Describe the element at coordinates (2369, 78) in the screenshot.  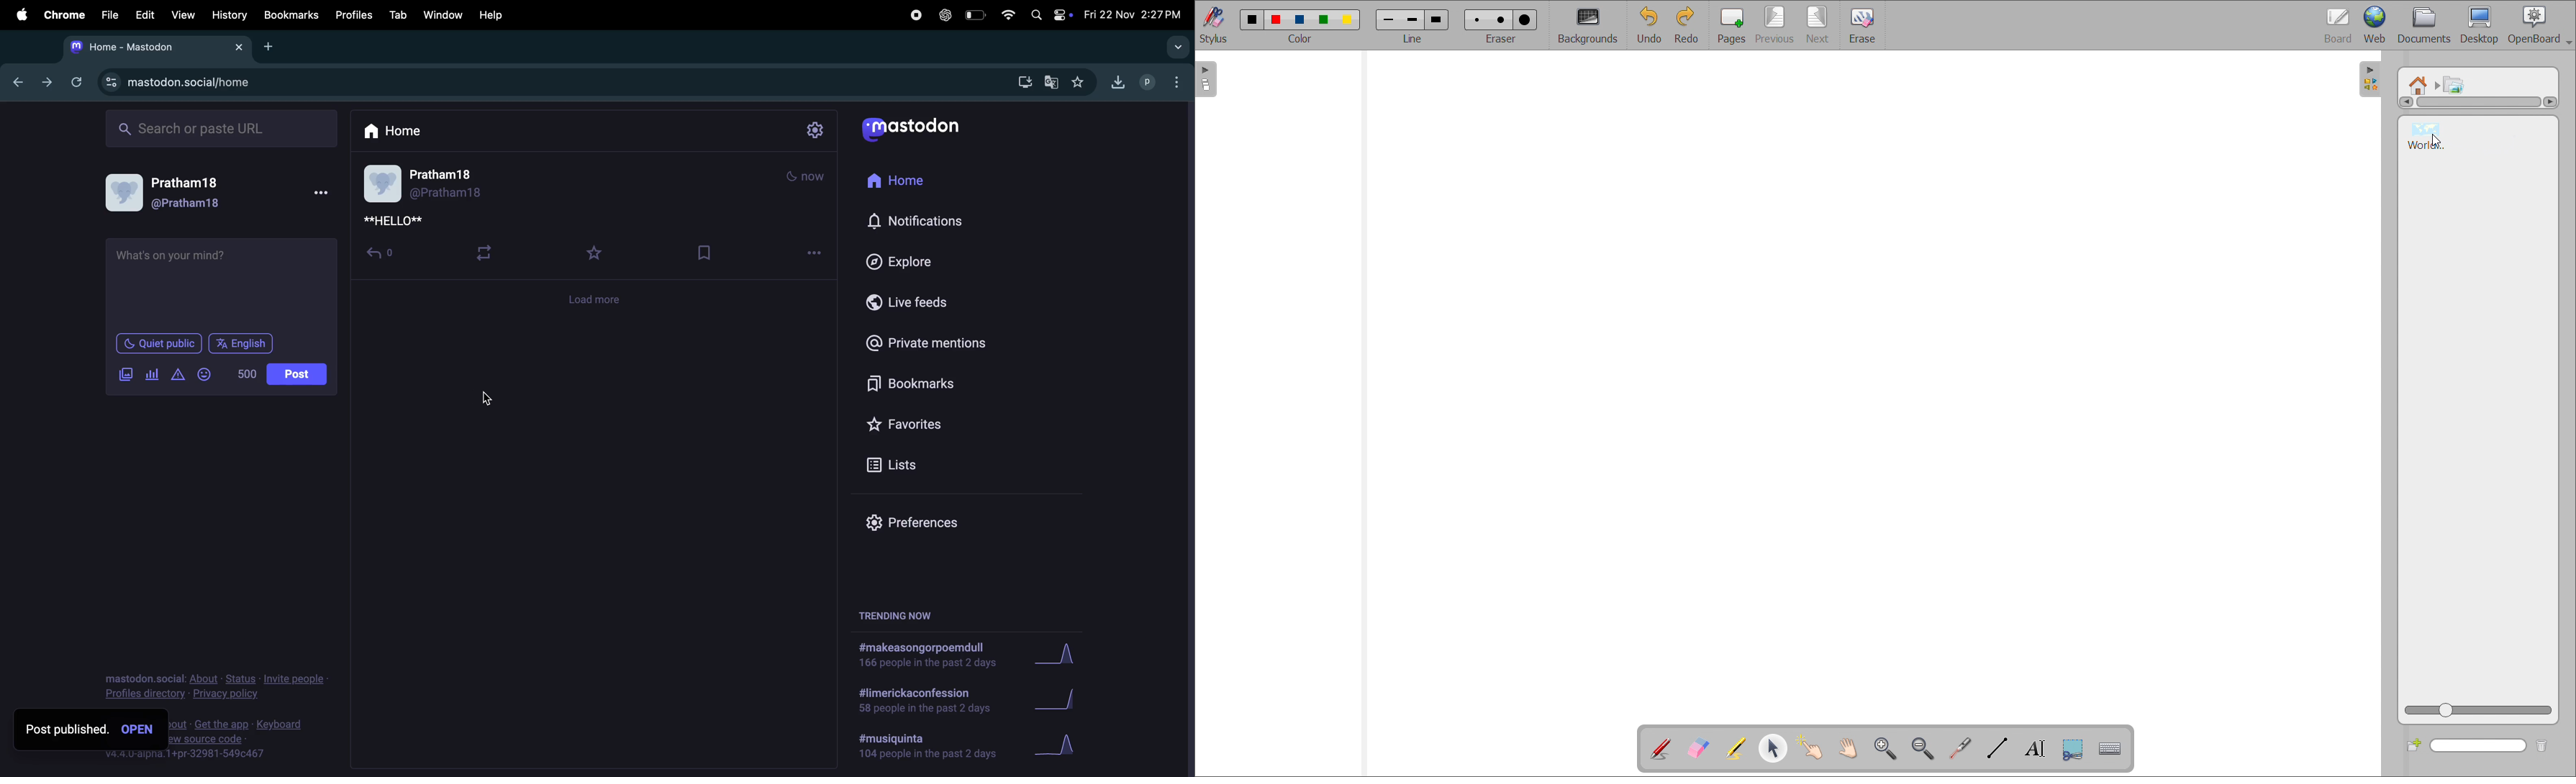
I see `open folders view` at that location.